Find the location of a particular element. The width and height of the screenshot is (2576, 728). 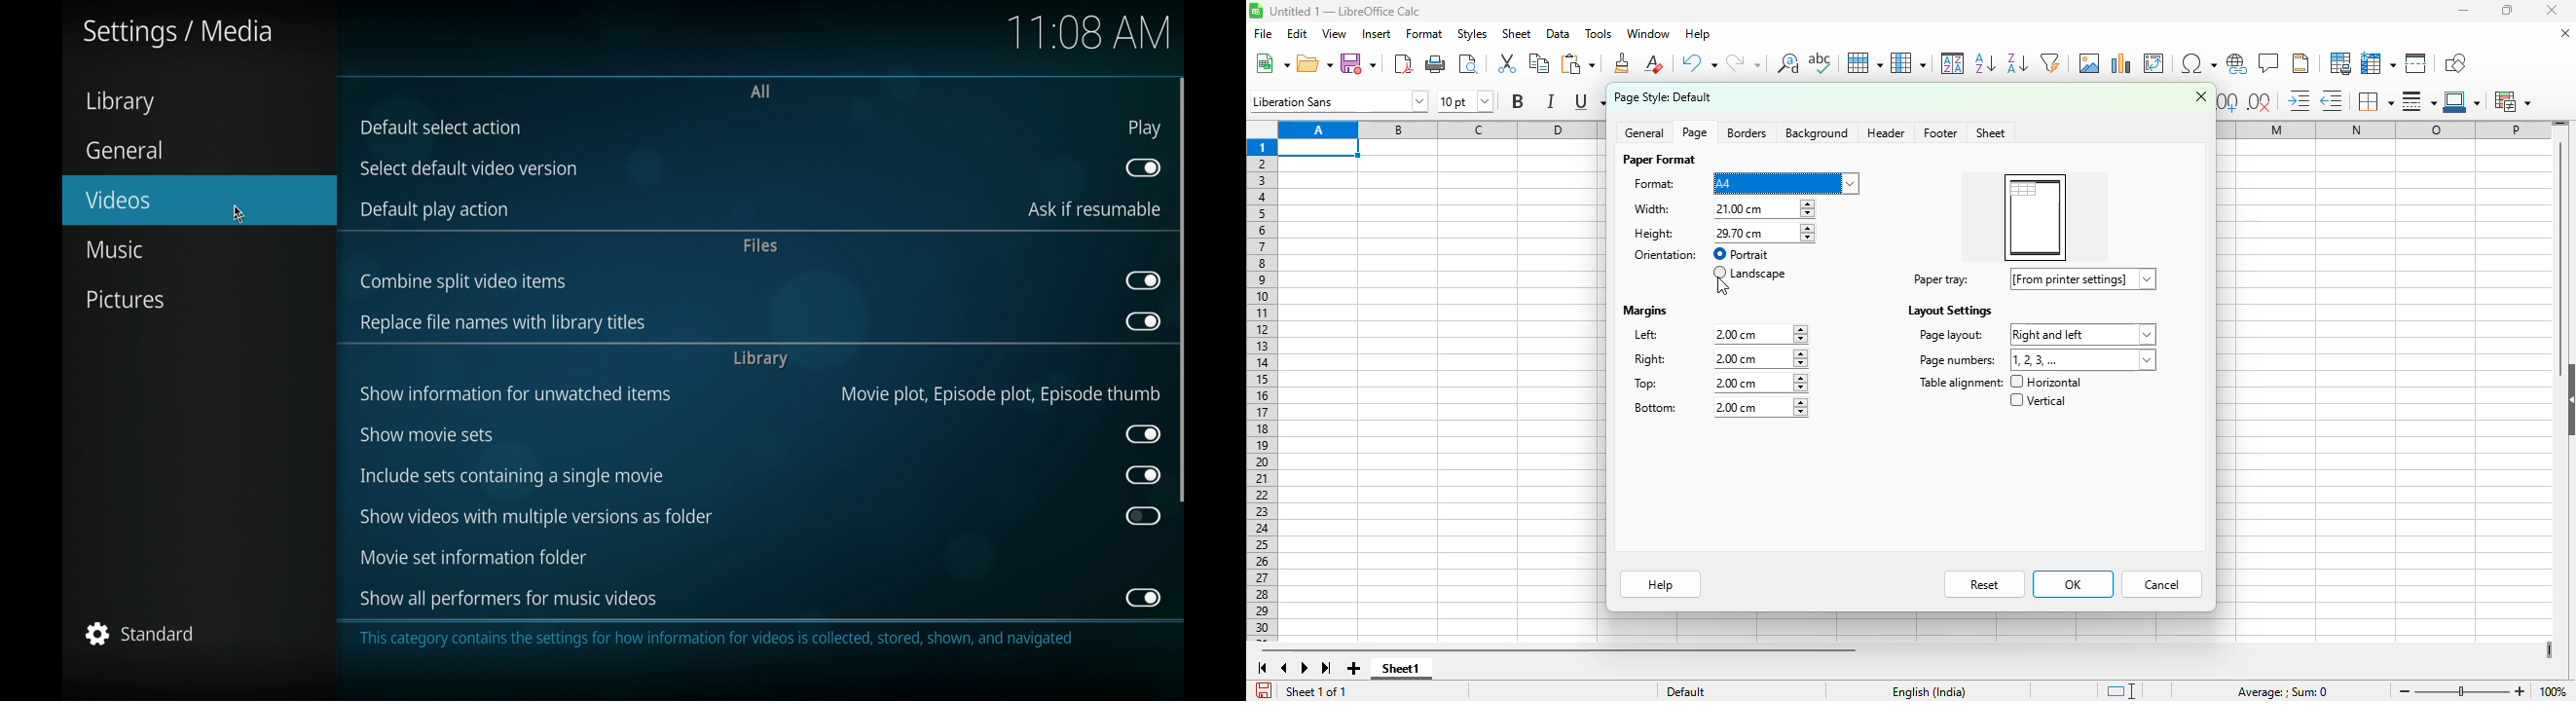

data is located at coordinates (1559, 34).